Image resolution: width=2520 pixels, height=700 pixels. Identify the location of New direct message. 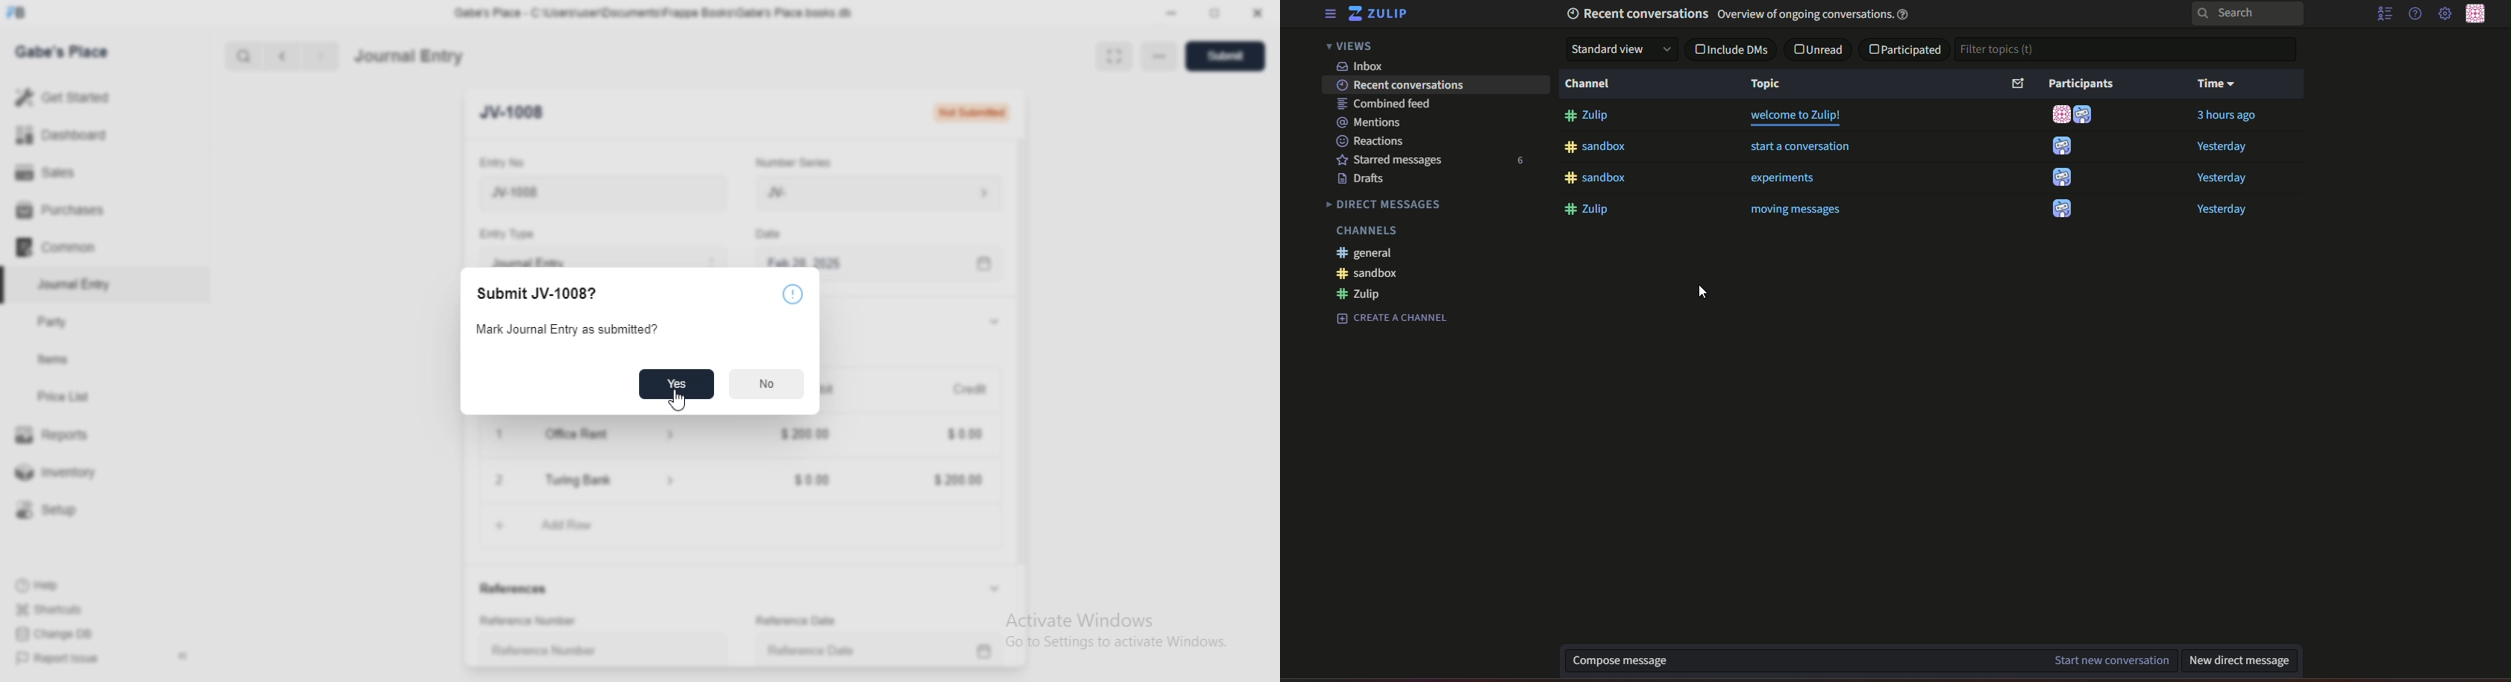
(2240, 660).